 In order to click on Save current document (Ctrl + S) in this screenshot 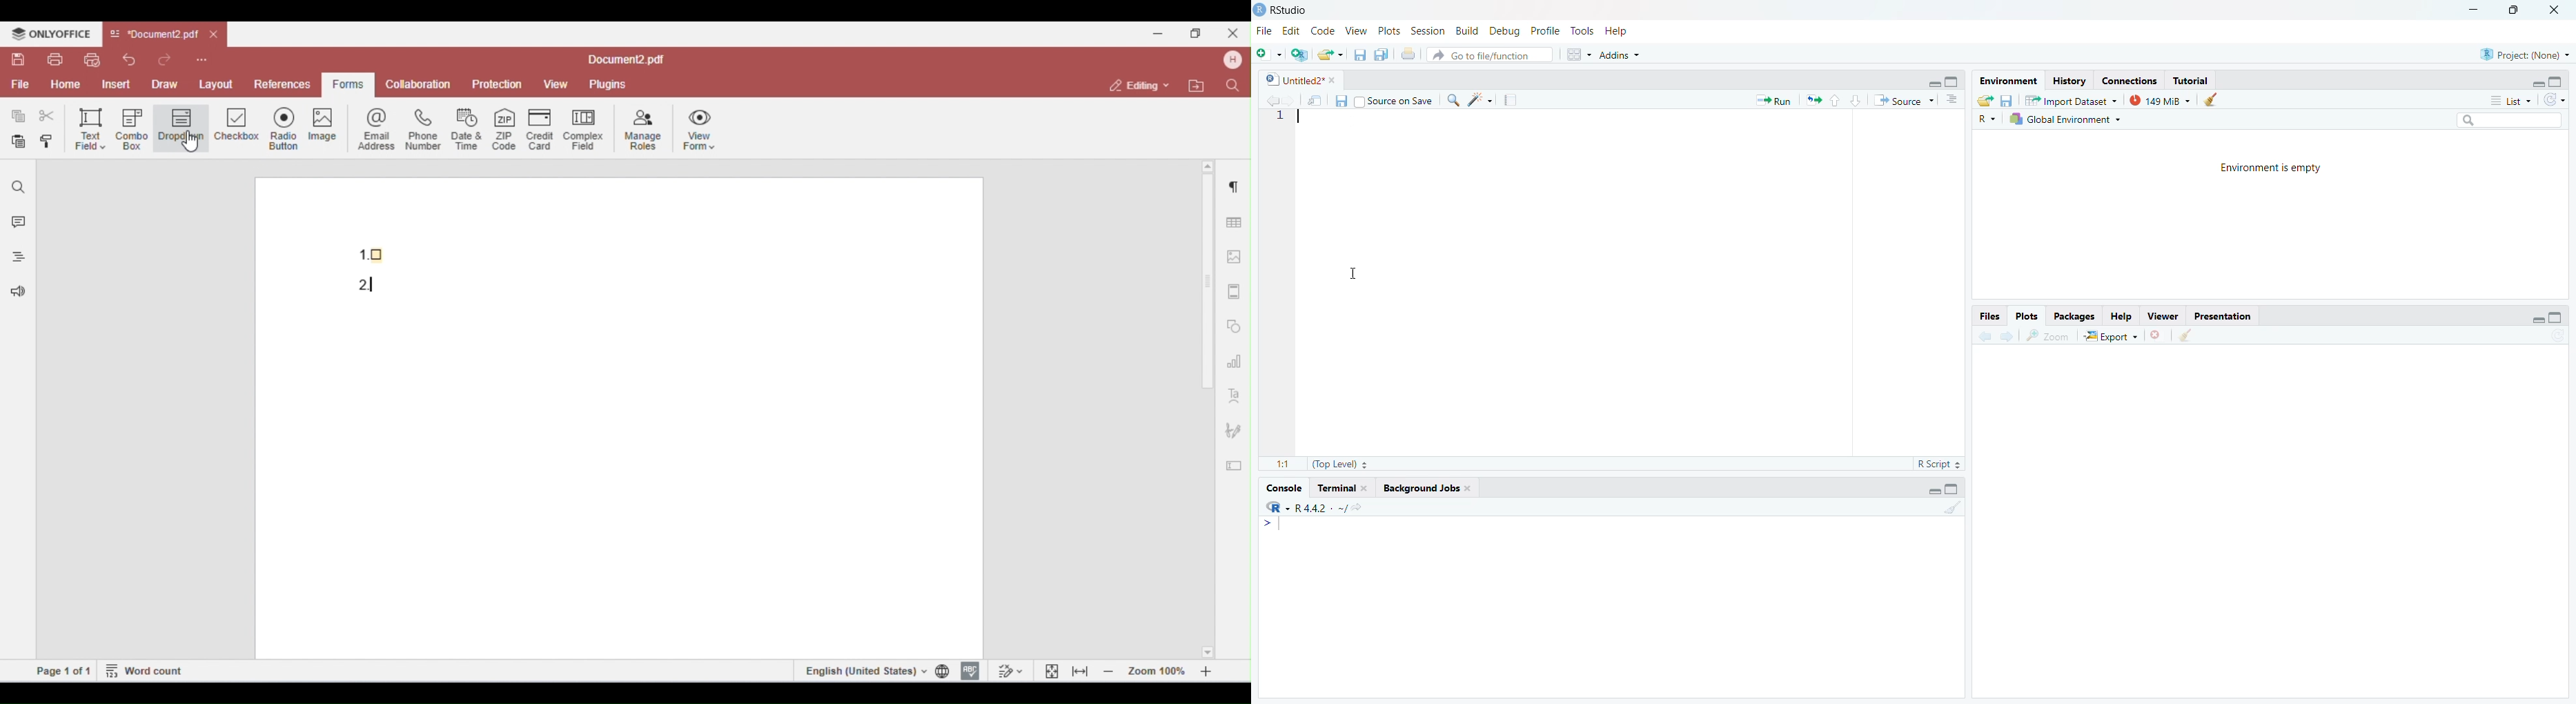, I will do `click(1358, 55)`.